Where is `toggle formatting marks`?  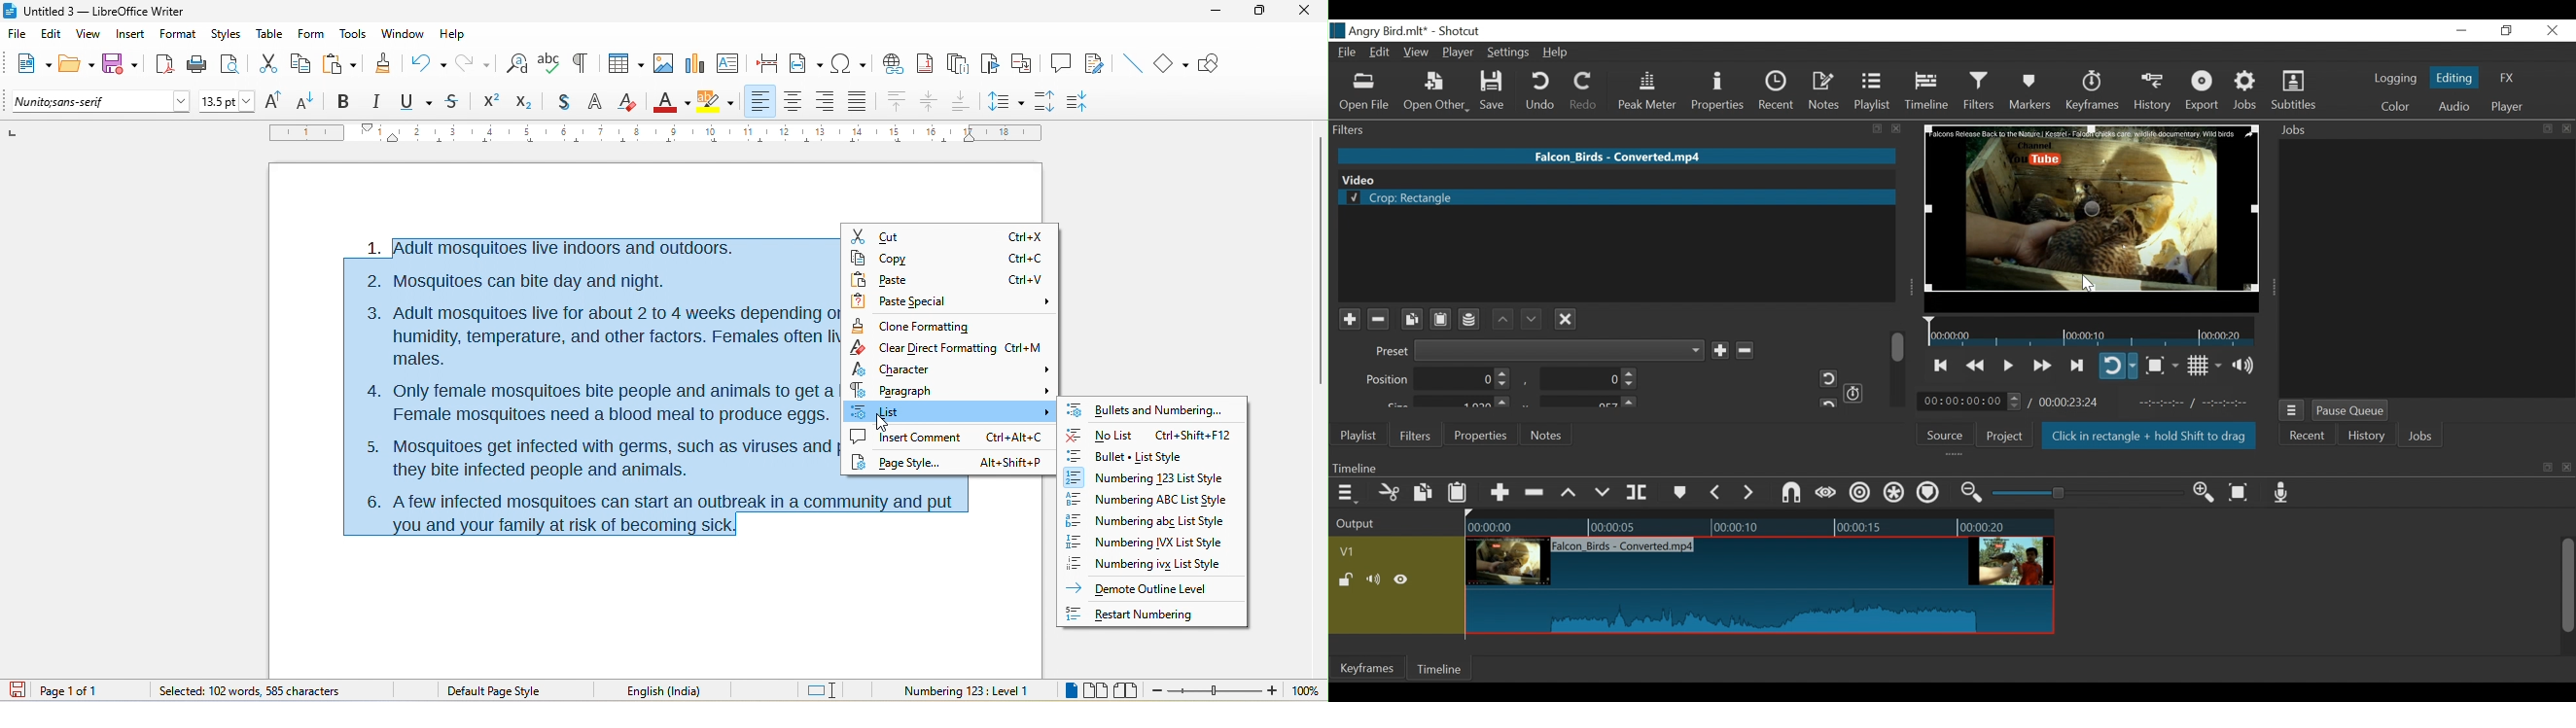 toggle formatting marks is located at coordinates (584, 63).